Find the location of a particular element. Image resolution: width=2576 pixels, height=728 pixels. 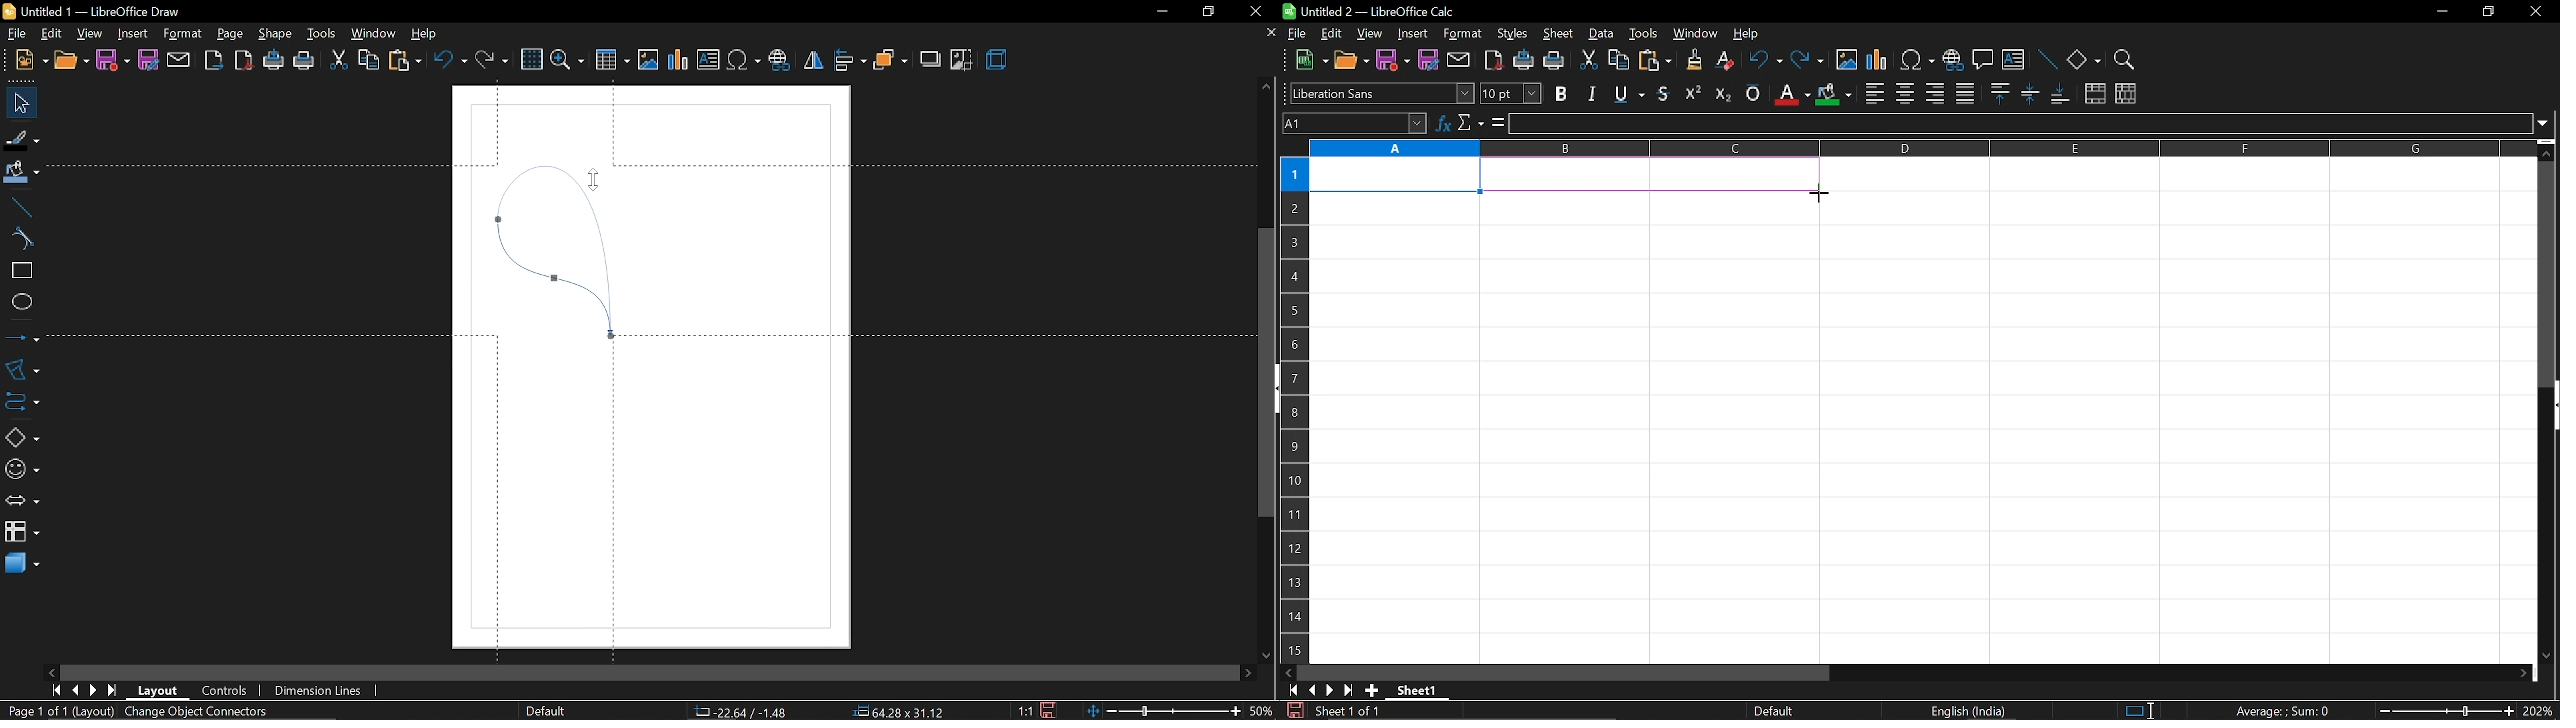

dimension lines is located at coordinates (321, 691).